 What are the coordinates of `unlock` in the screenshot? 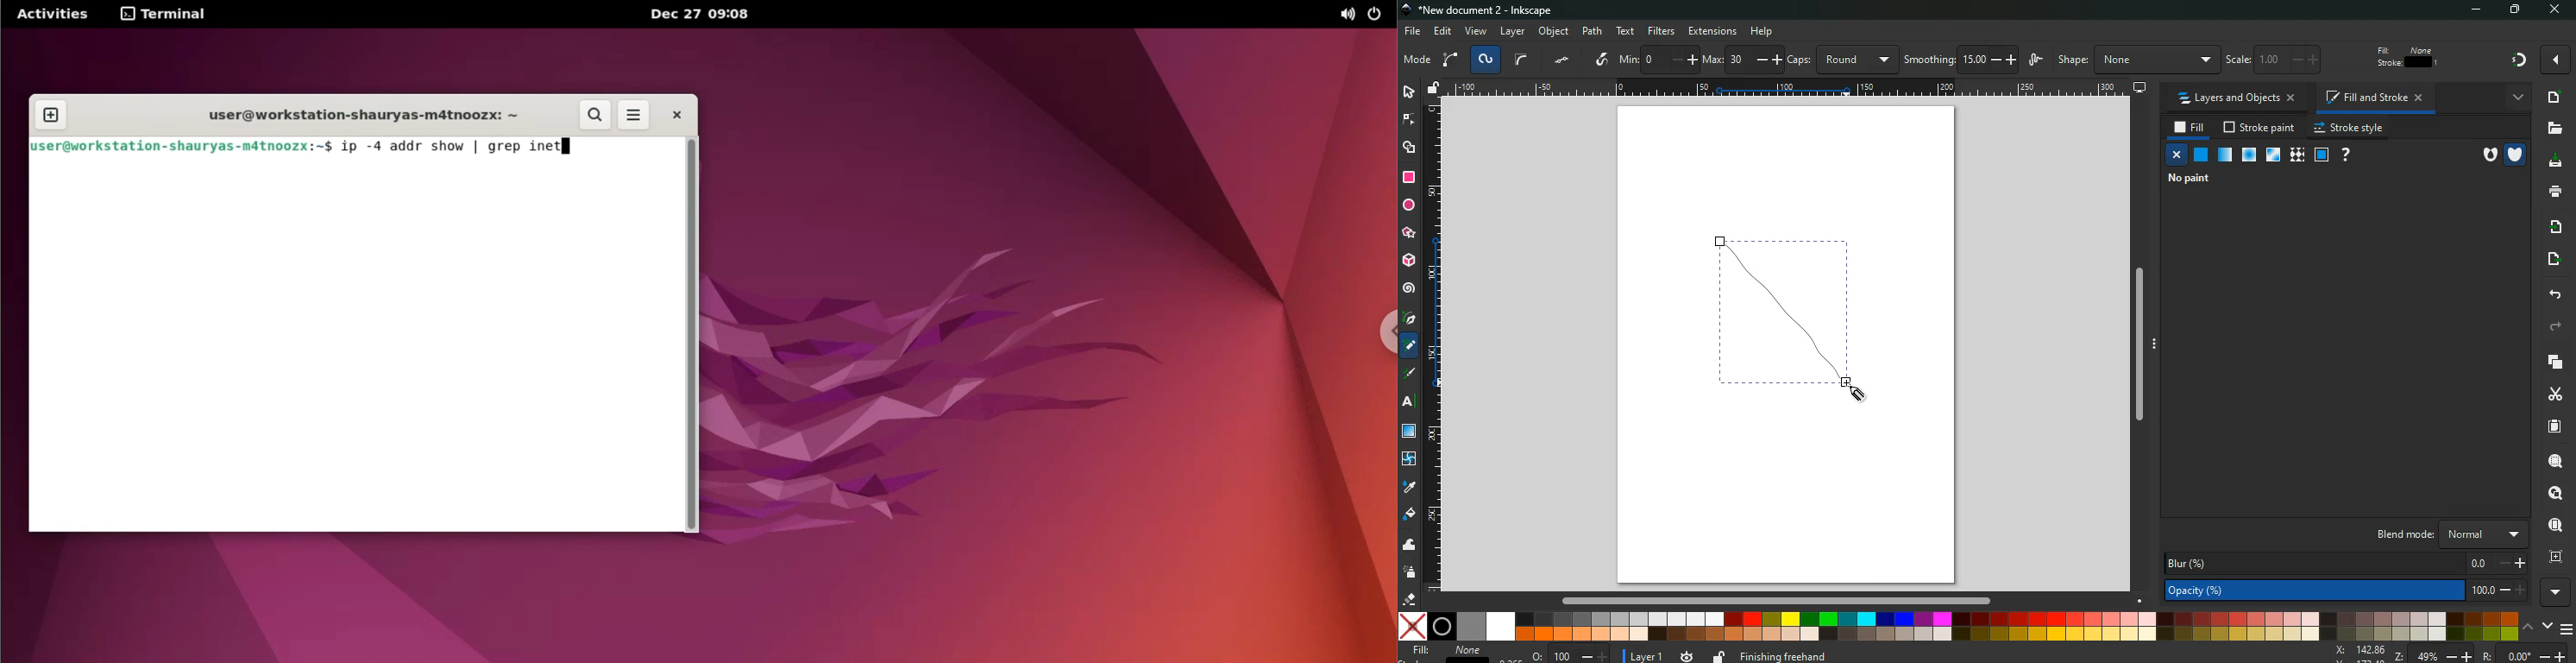 It's located at (1718, 655).